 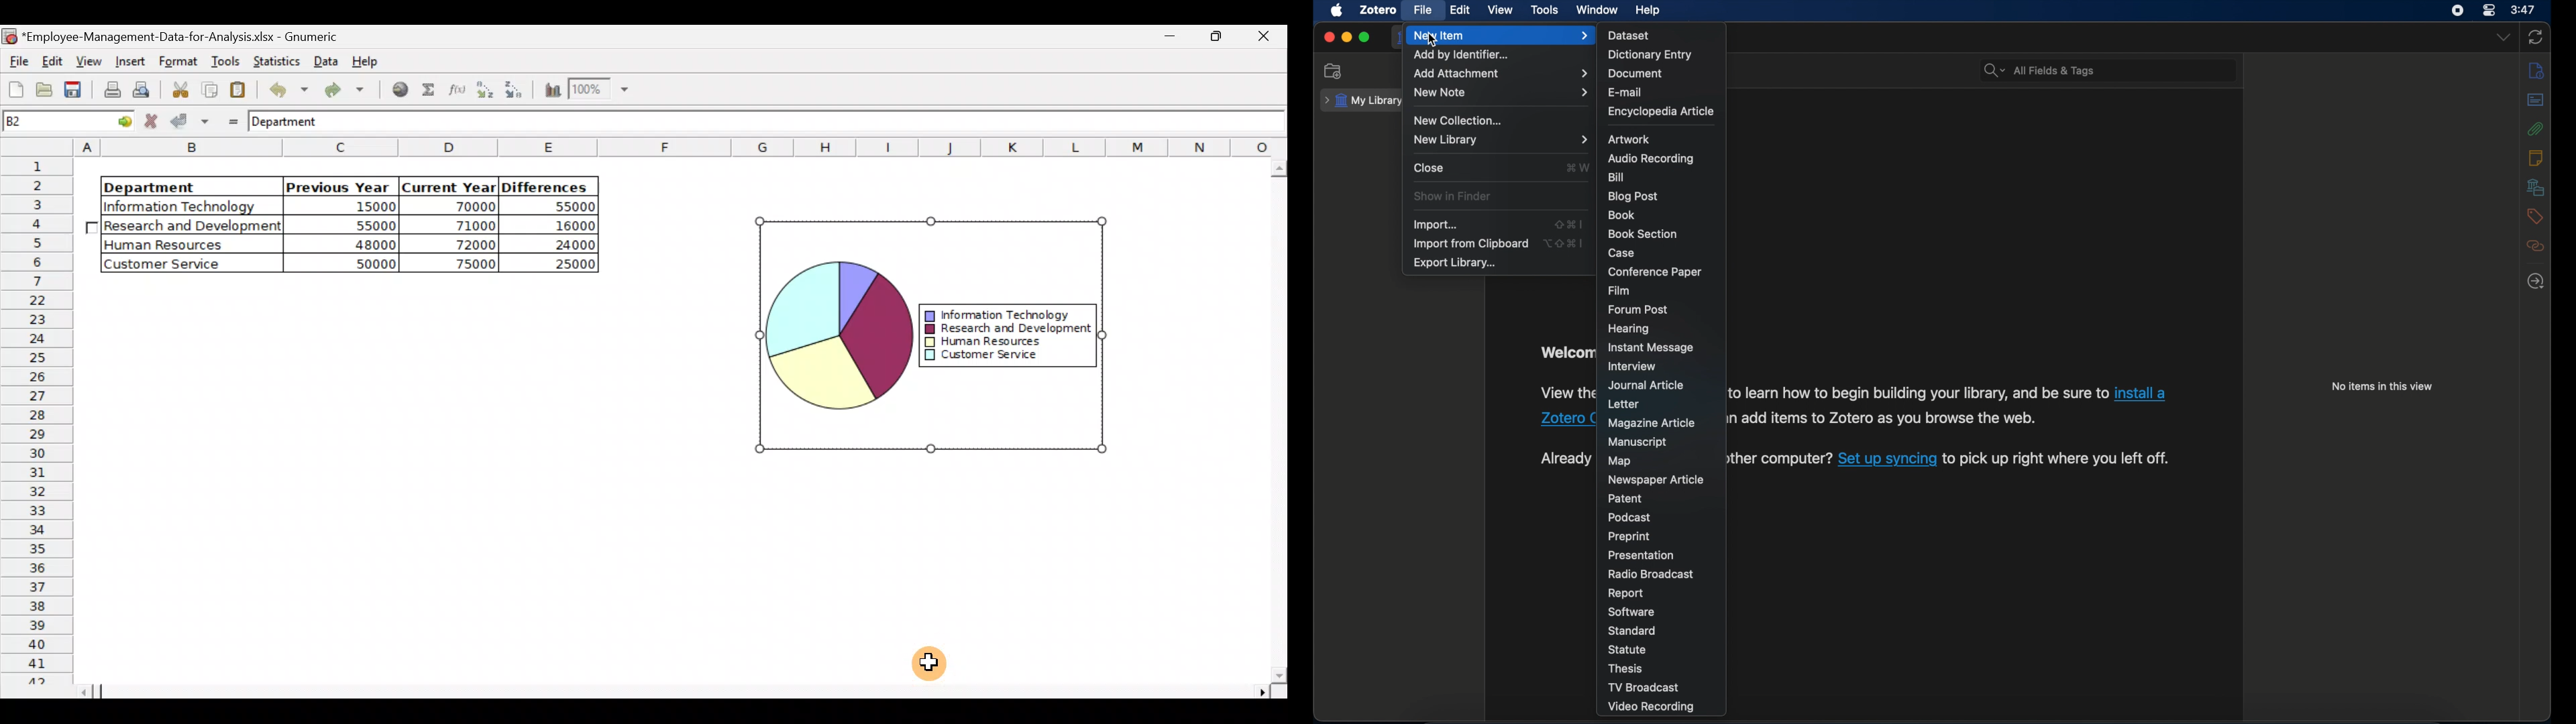 I want to click on edit, so click(x=1462, y=10).